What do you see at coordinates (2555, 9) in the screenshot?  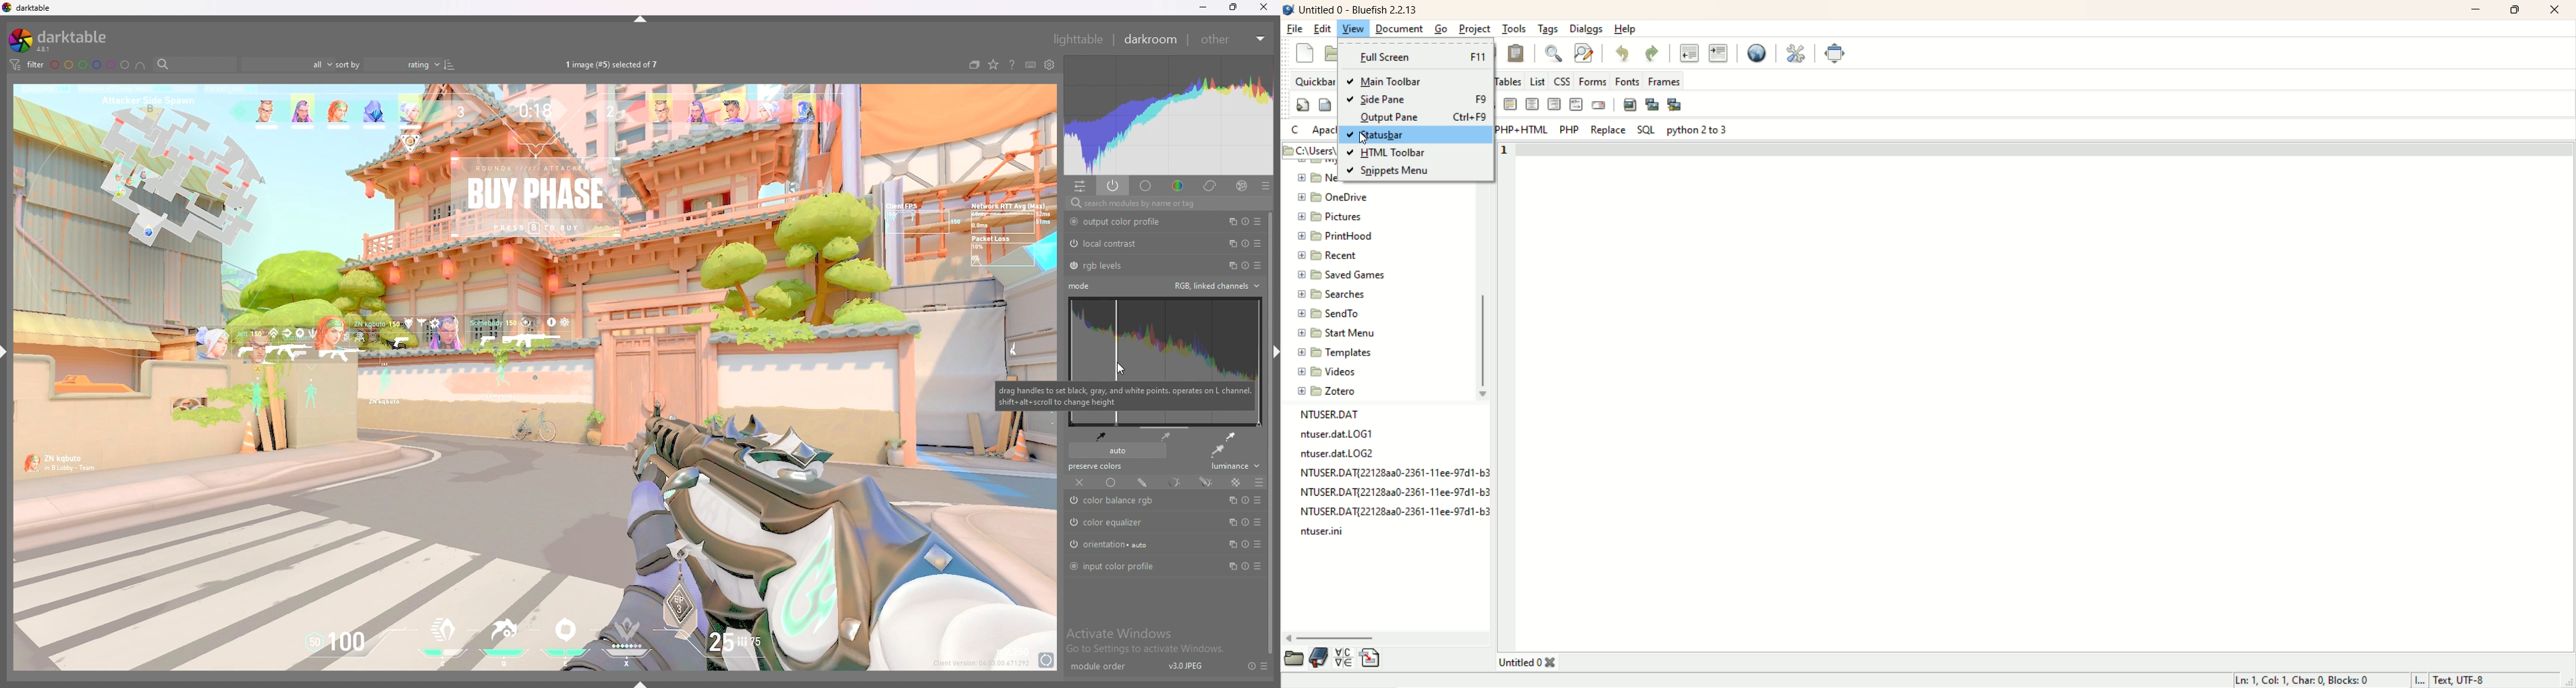 I see `close` at bounding box center [2555, 9].